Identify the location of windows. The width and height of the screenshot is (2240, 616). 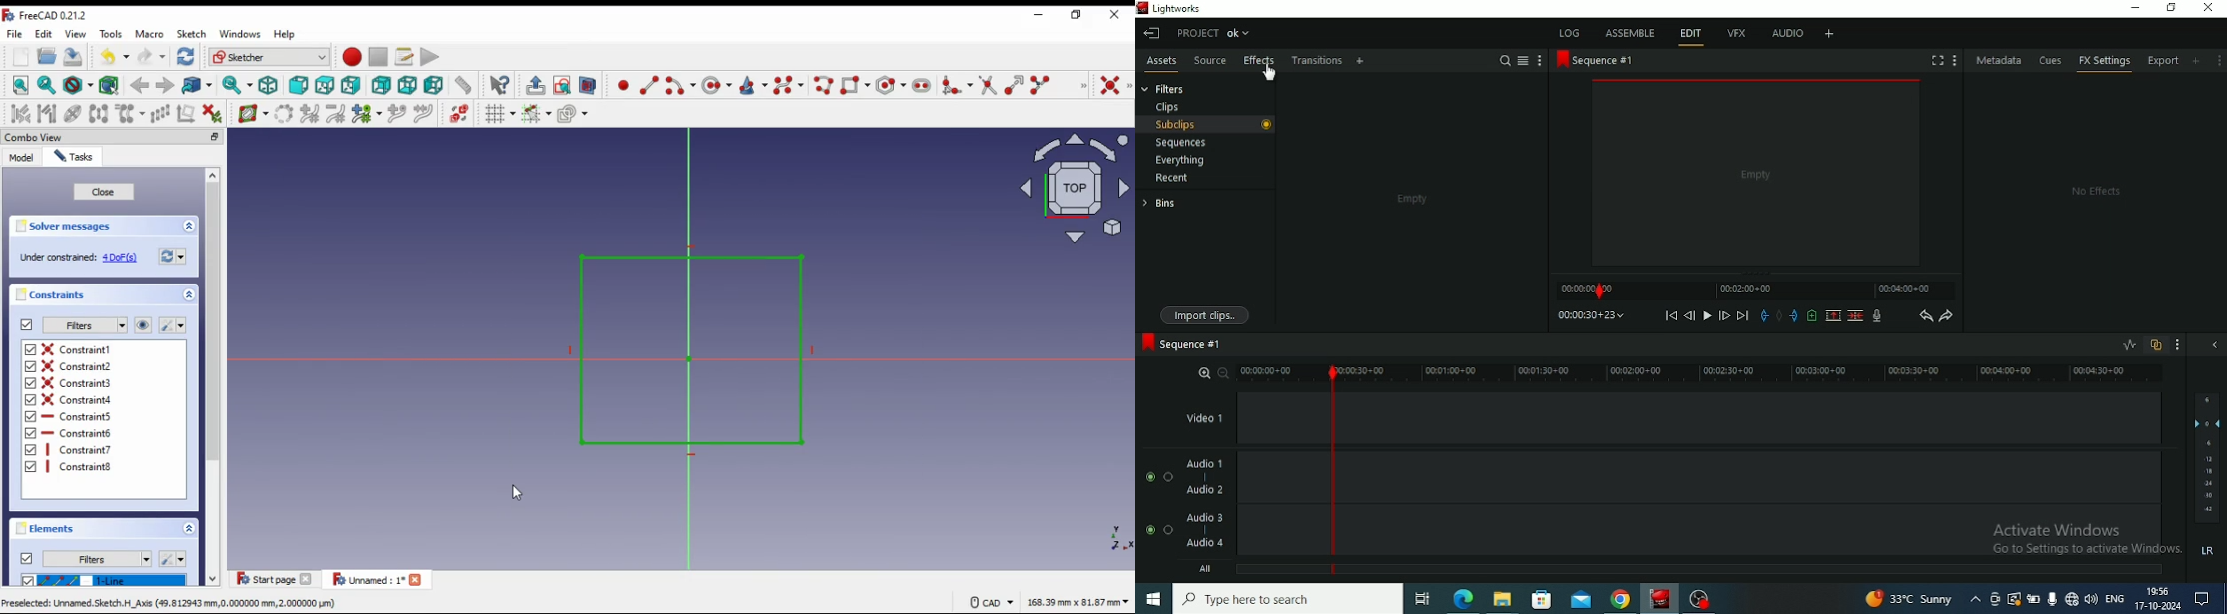
(240, 34).